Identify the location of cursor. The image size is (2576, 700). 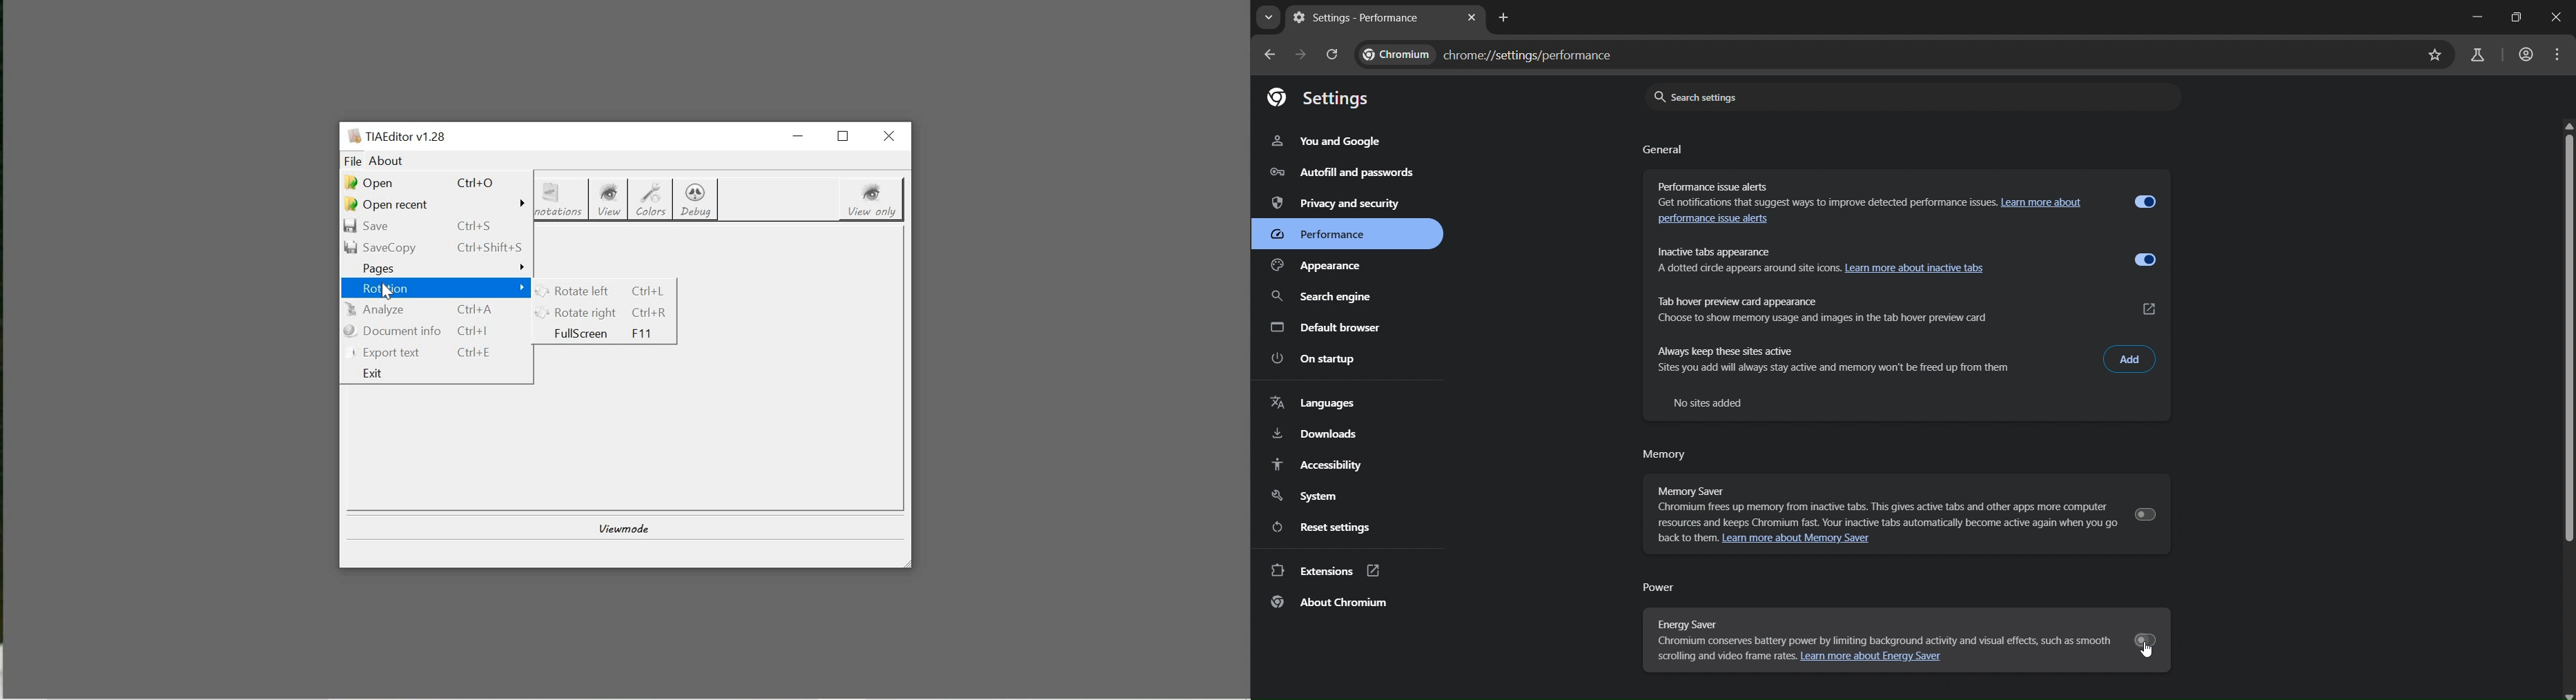
(2149, 652).